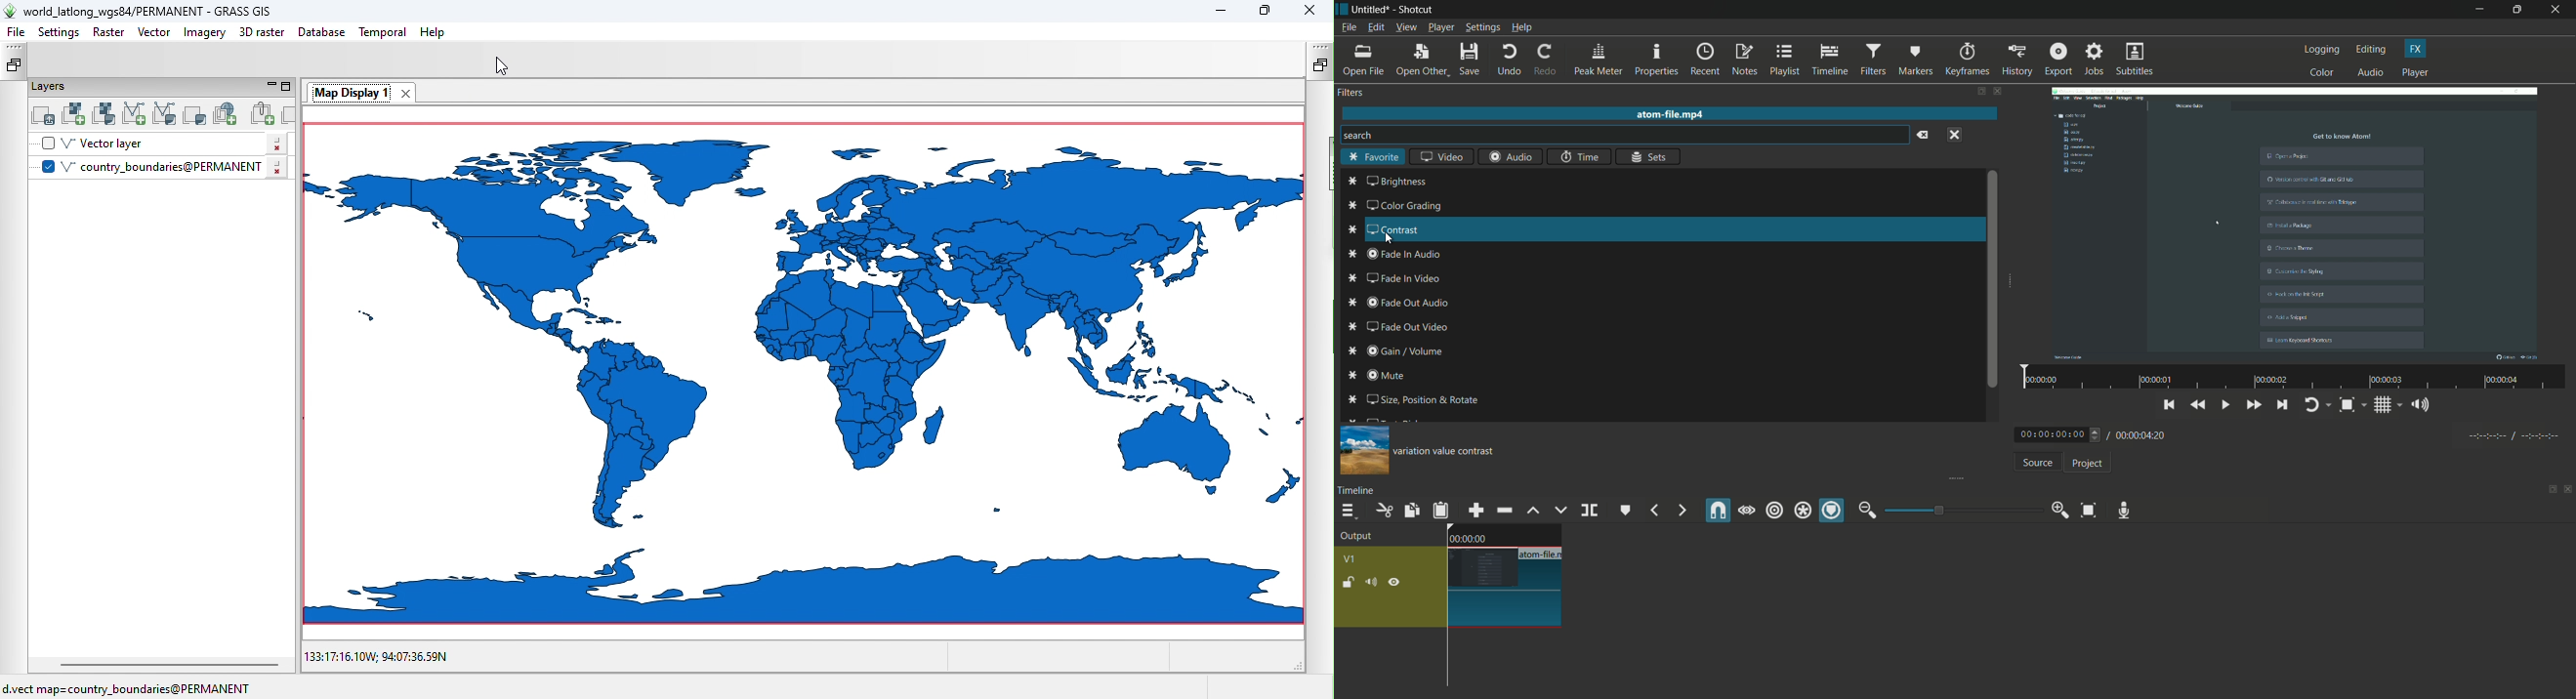  What do you see at coordinates (1504, 511) in the screenshot?
I see `ripple delete` at bounding box center [1504, 511].